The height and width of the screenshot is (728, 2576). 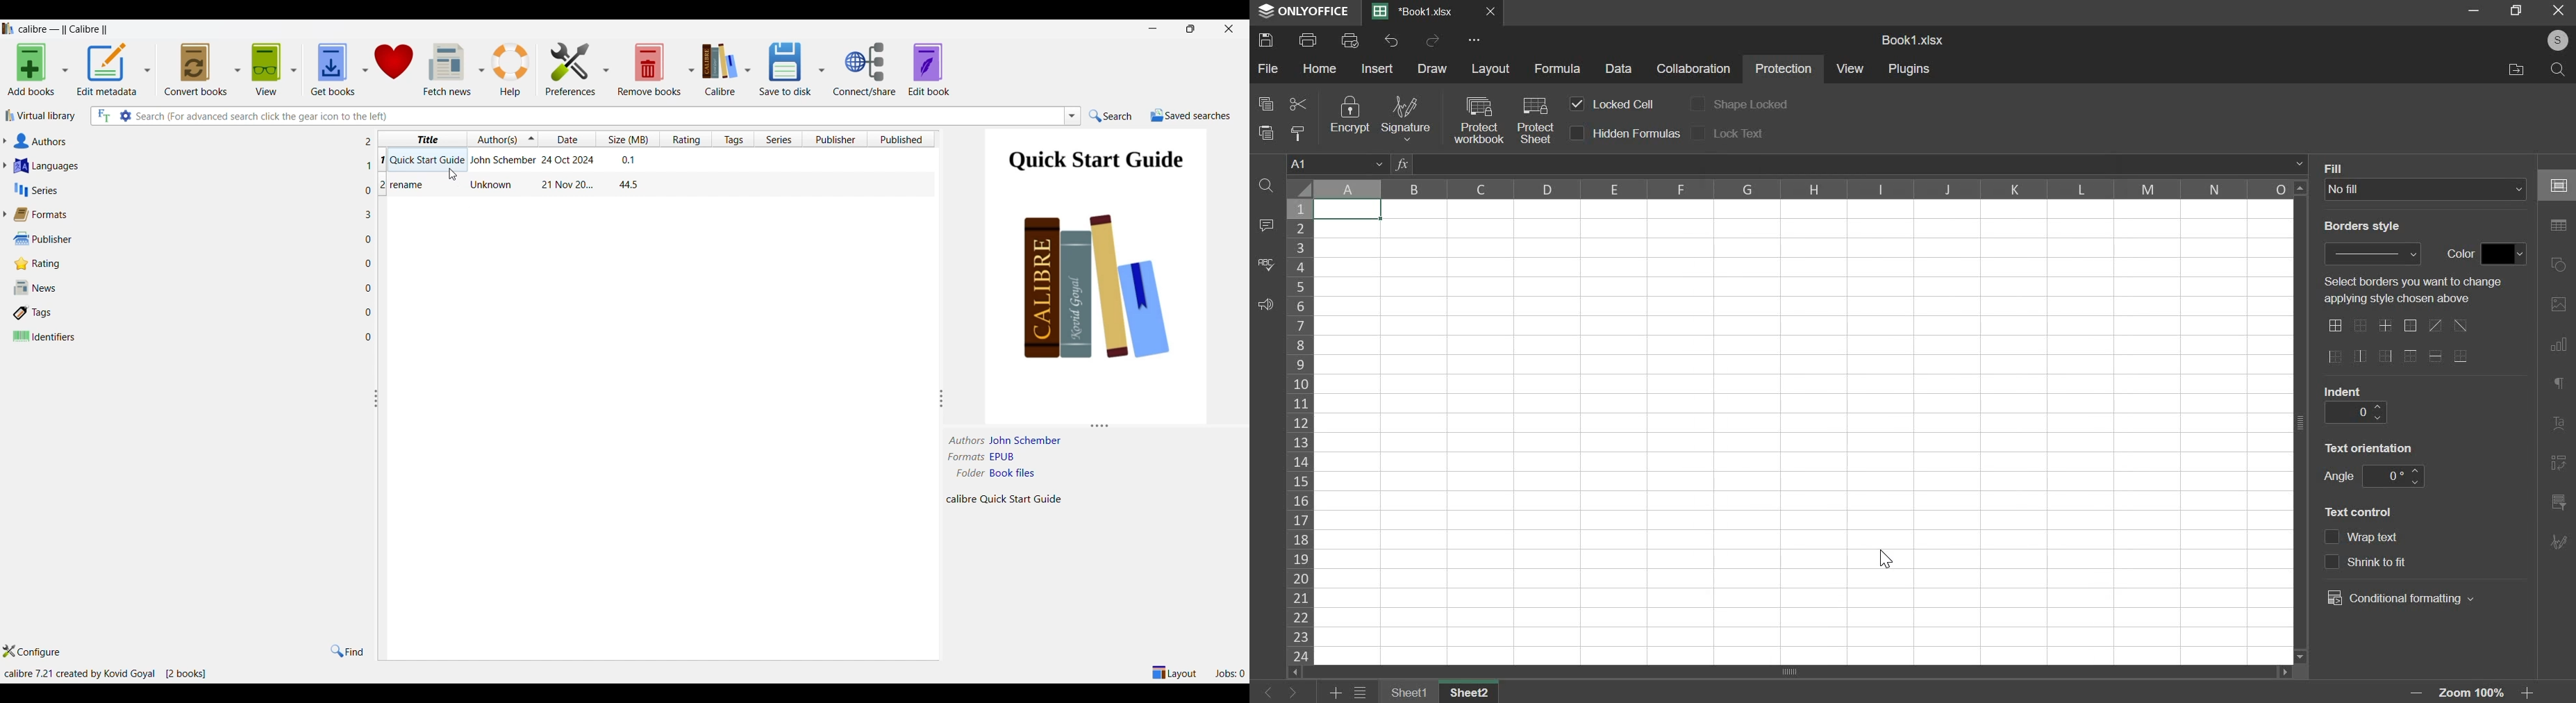 I want to click on print preview, so click(x=1349, y=39).